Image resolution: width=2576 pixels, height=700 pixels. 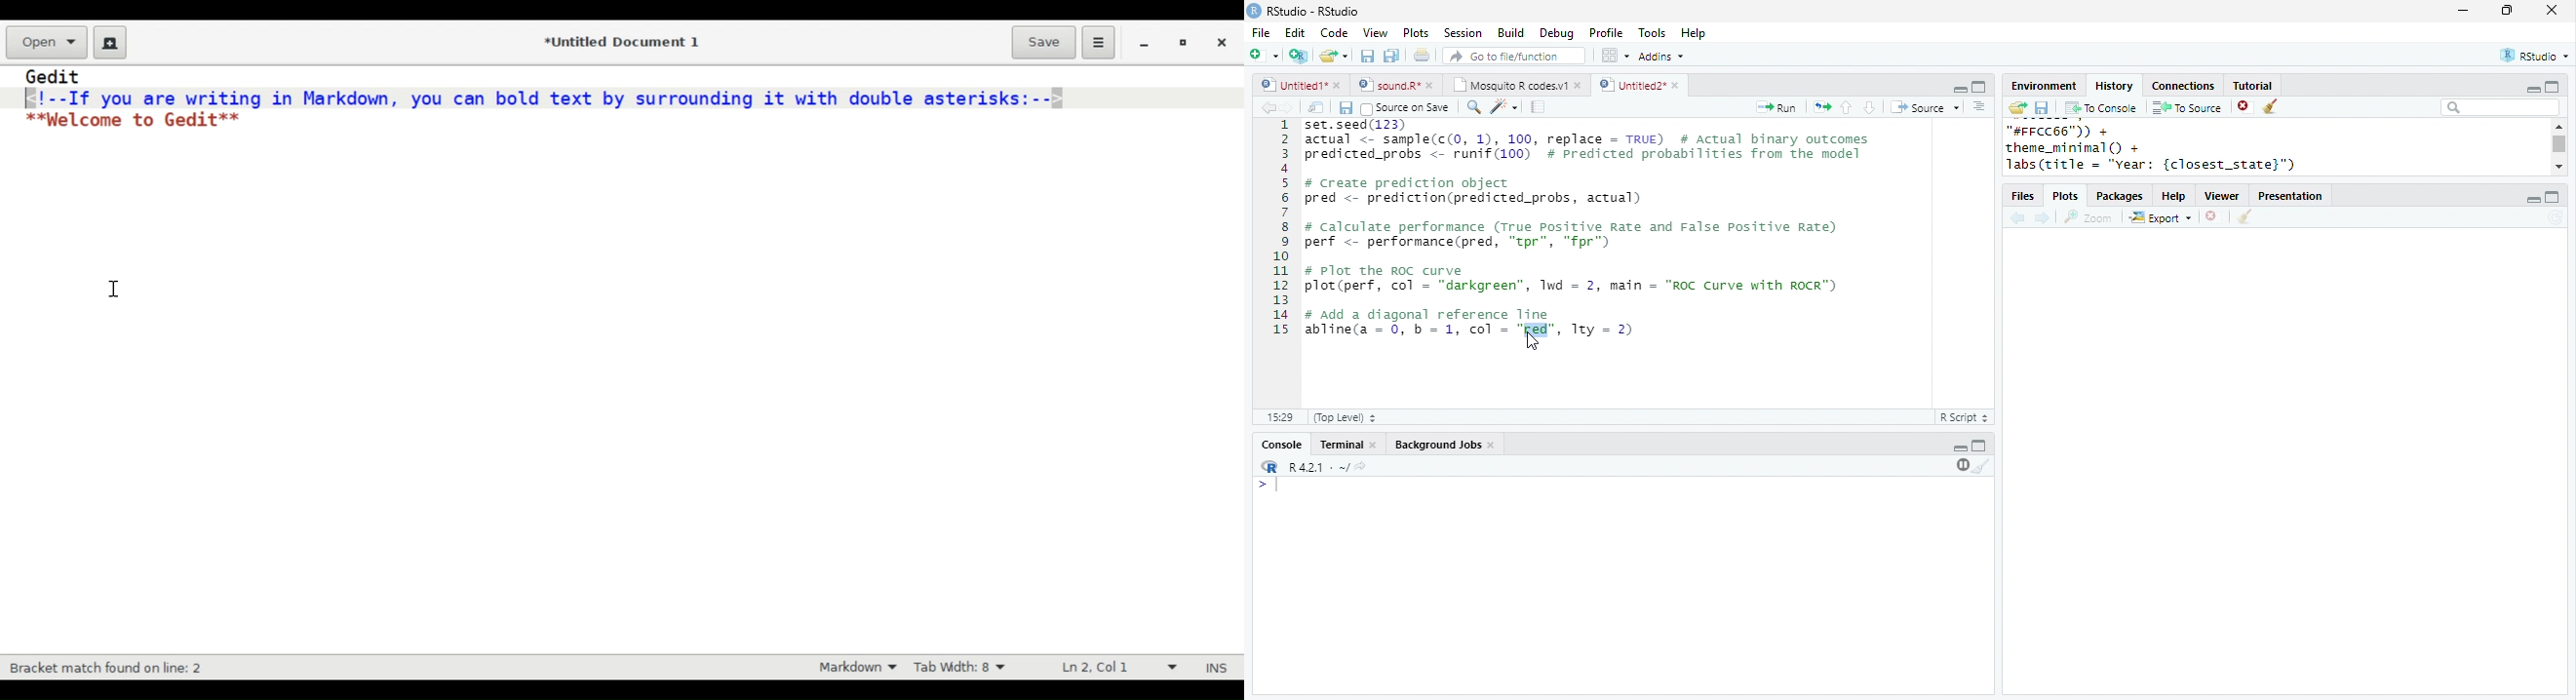 I want to click on File, so click(x=1261, y=33).